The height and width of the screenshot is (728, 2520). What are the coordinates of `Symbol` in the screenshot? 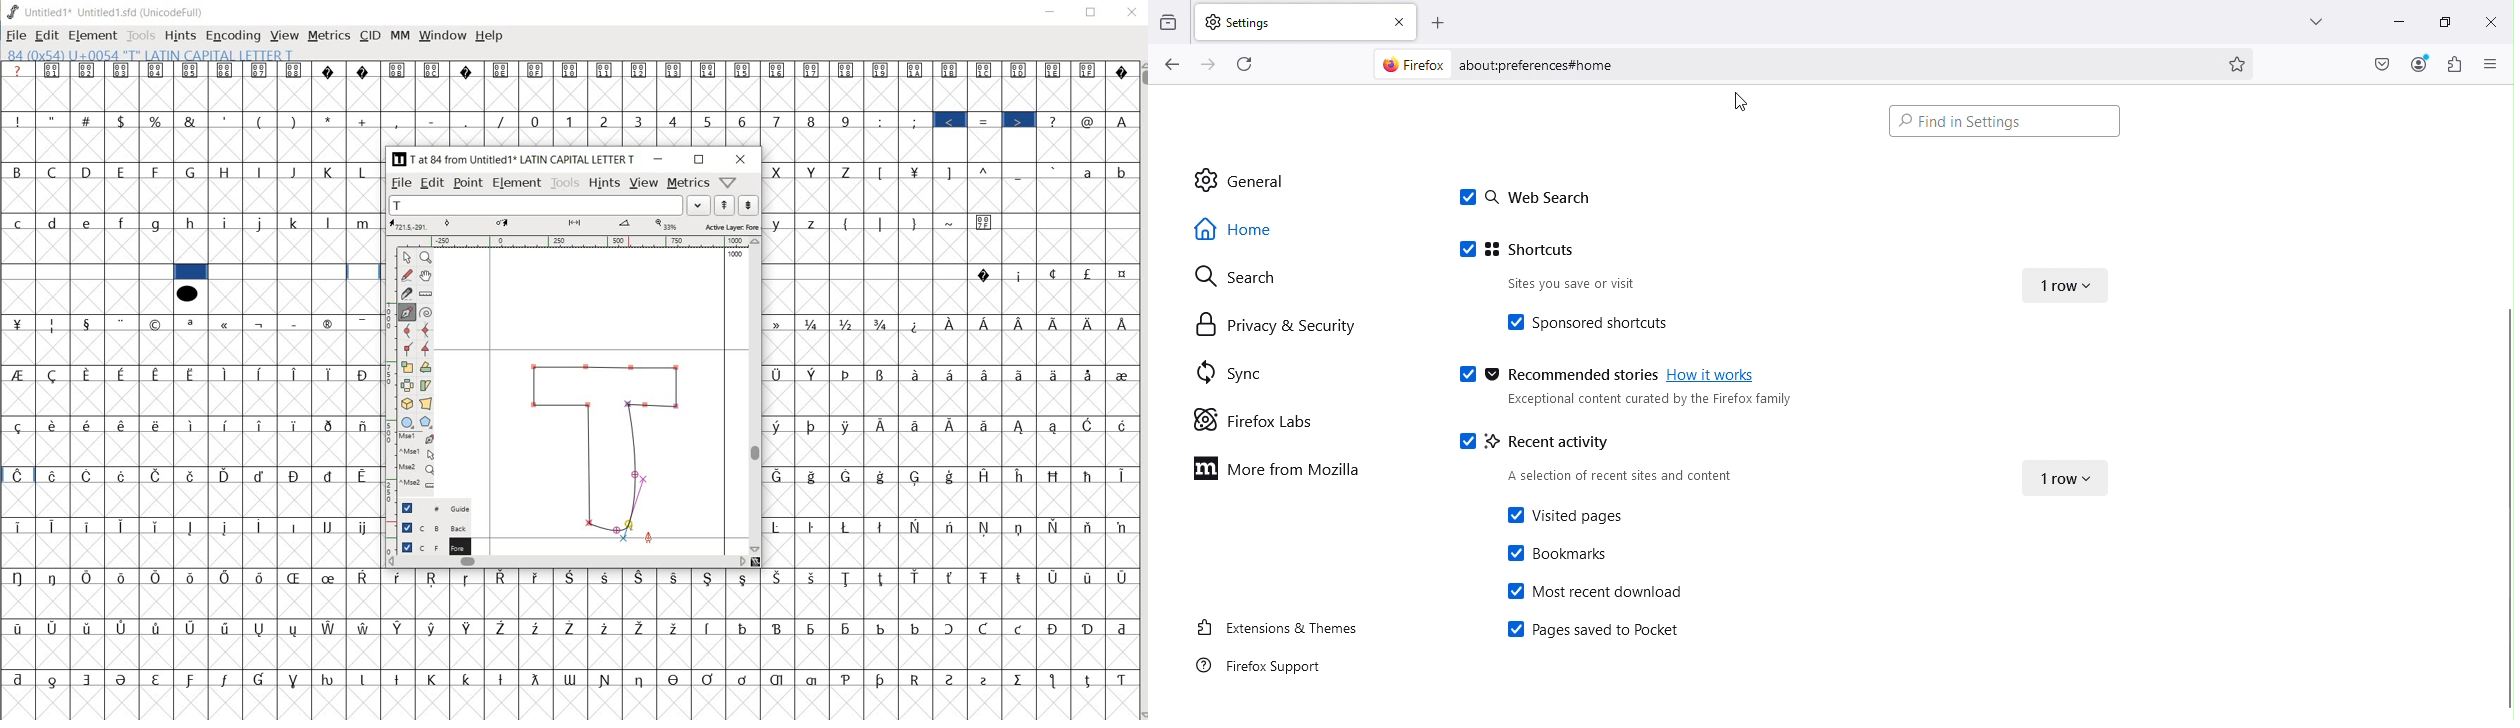 It's located at (364, 374).